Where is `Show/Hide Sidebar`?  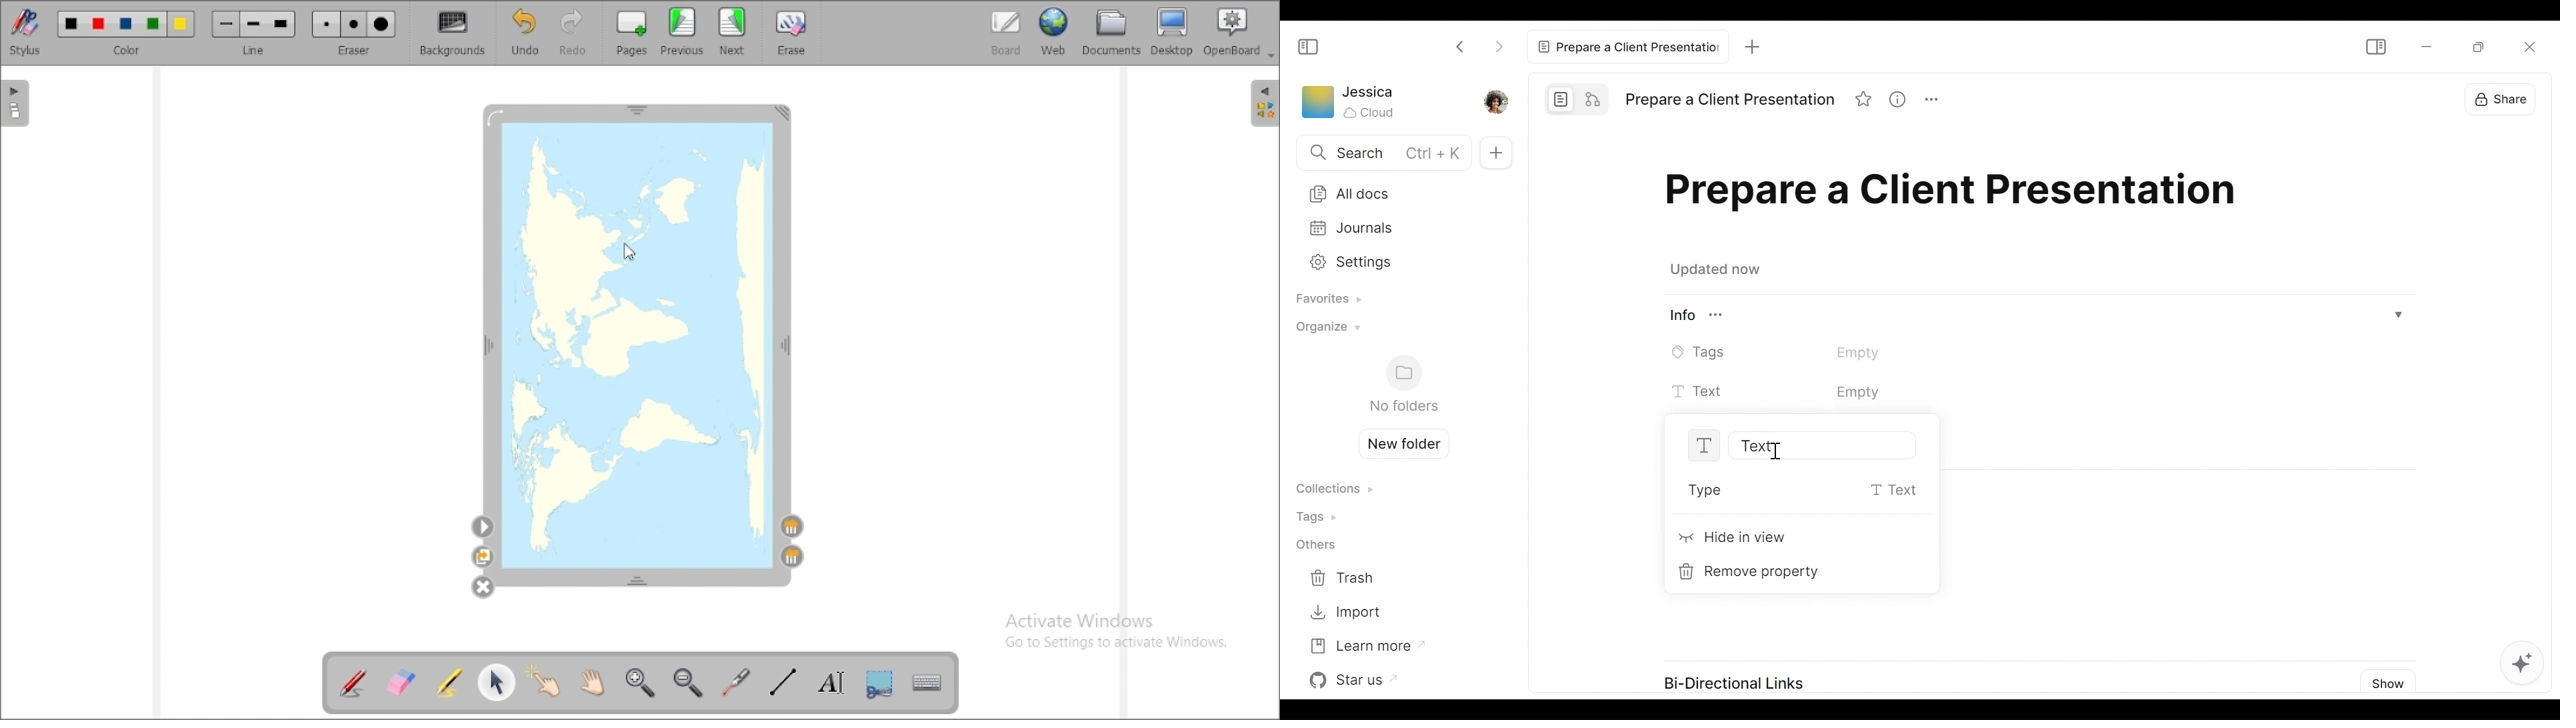
Show/Hide Sidebar is located at coordinates (1309, 46).